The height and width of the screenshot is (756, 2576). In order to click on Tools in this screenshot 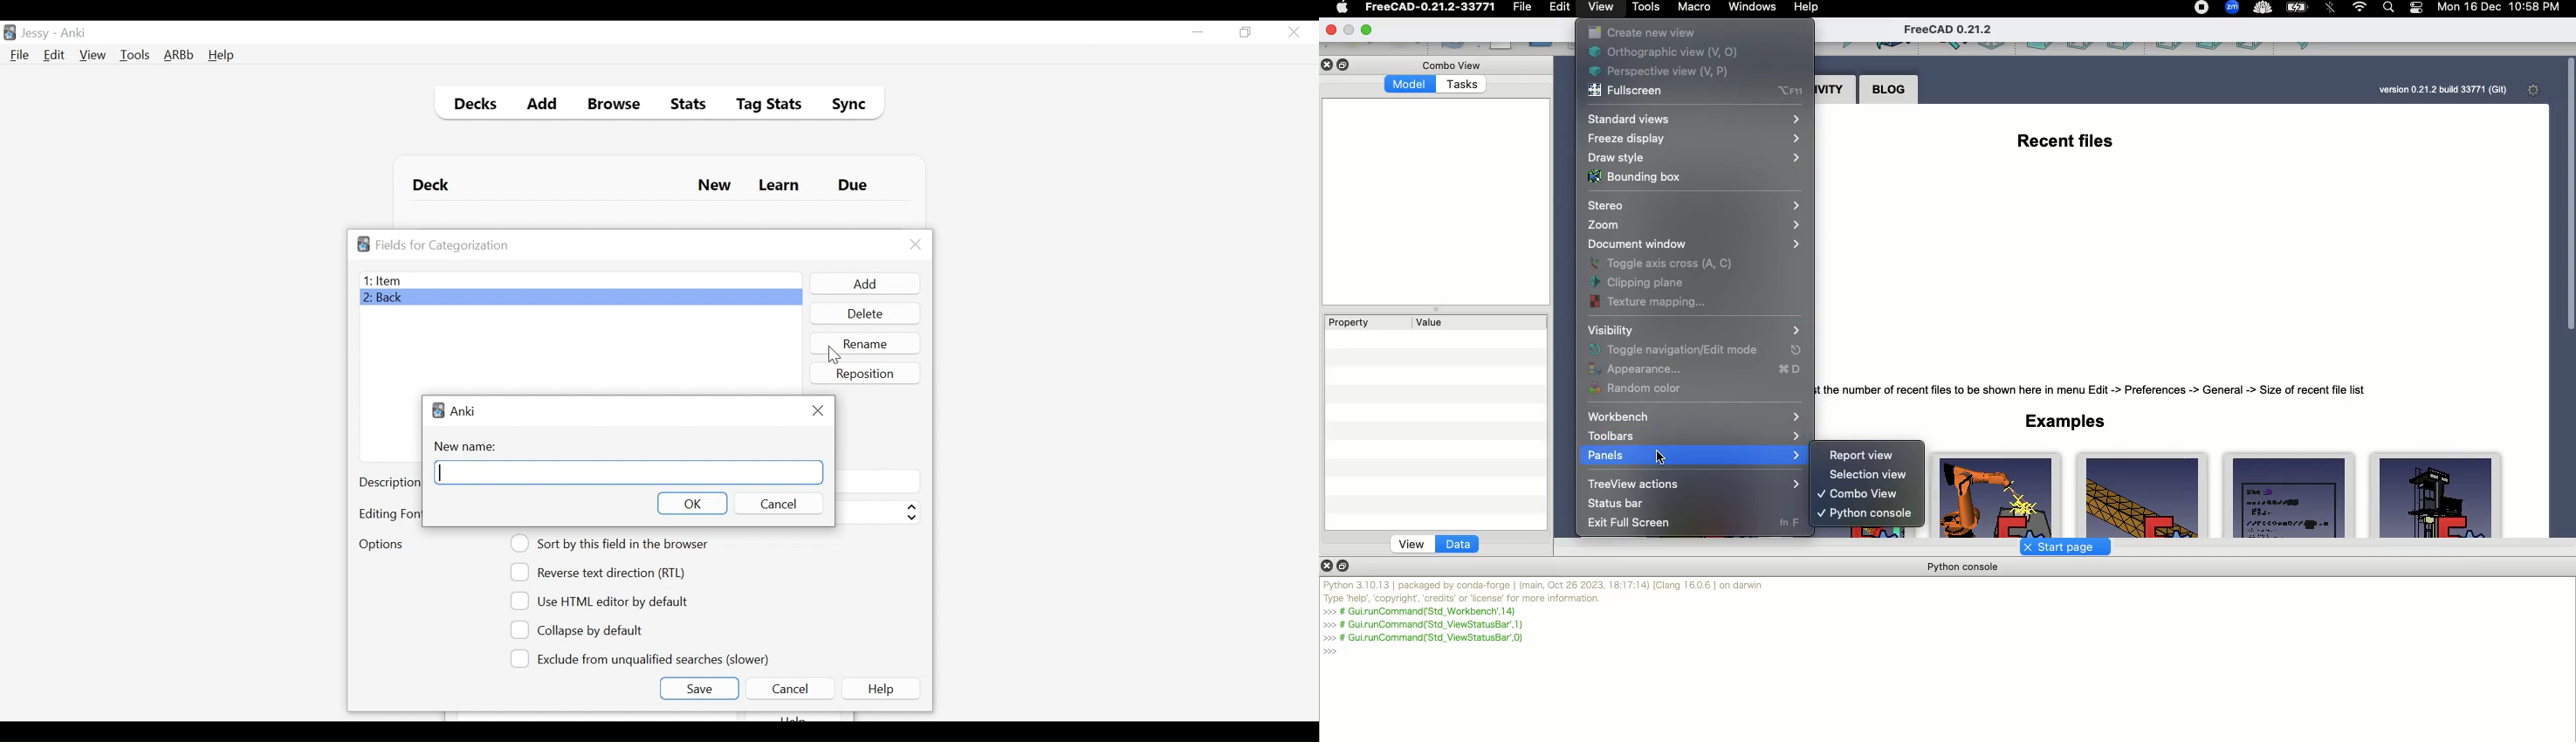, I will do `click(1647, 7)`.